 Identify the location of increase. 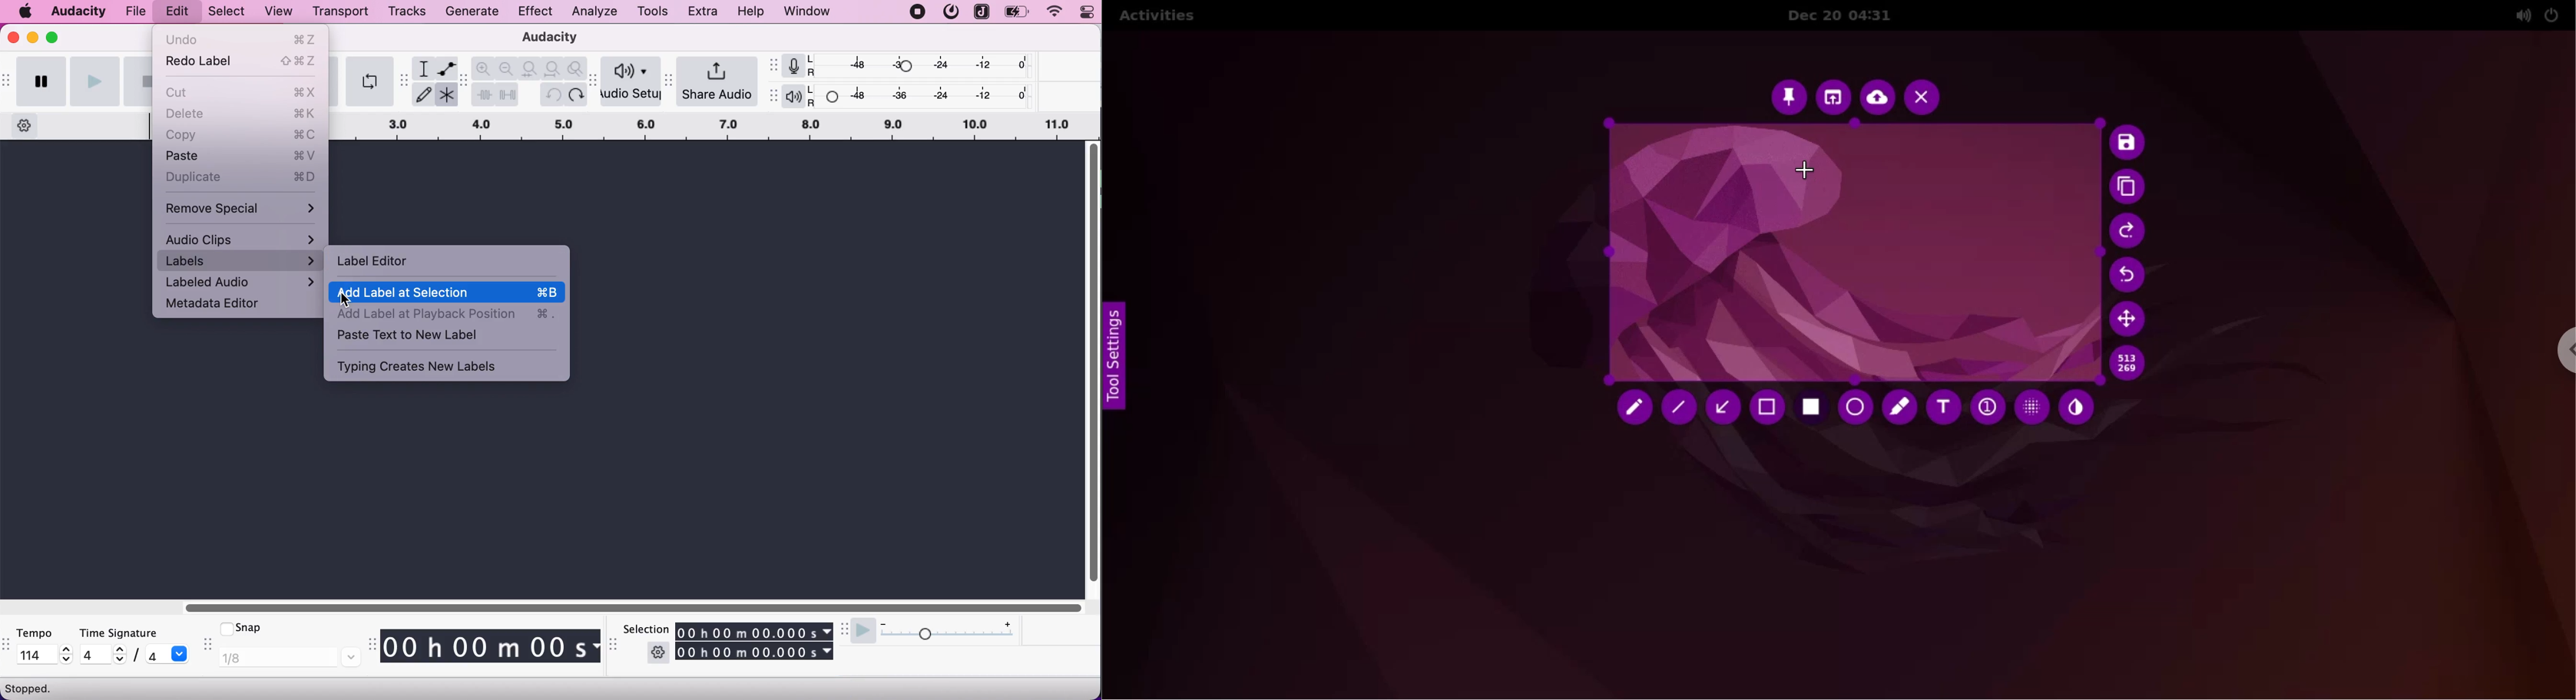
(1008, 622).